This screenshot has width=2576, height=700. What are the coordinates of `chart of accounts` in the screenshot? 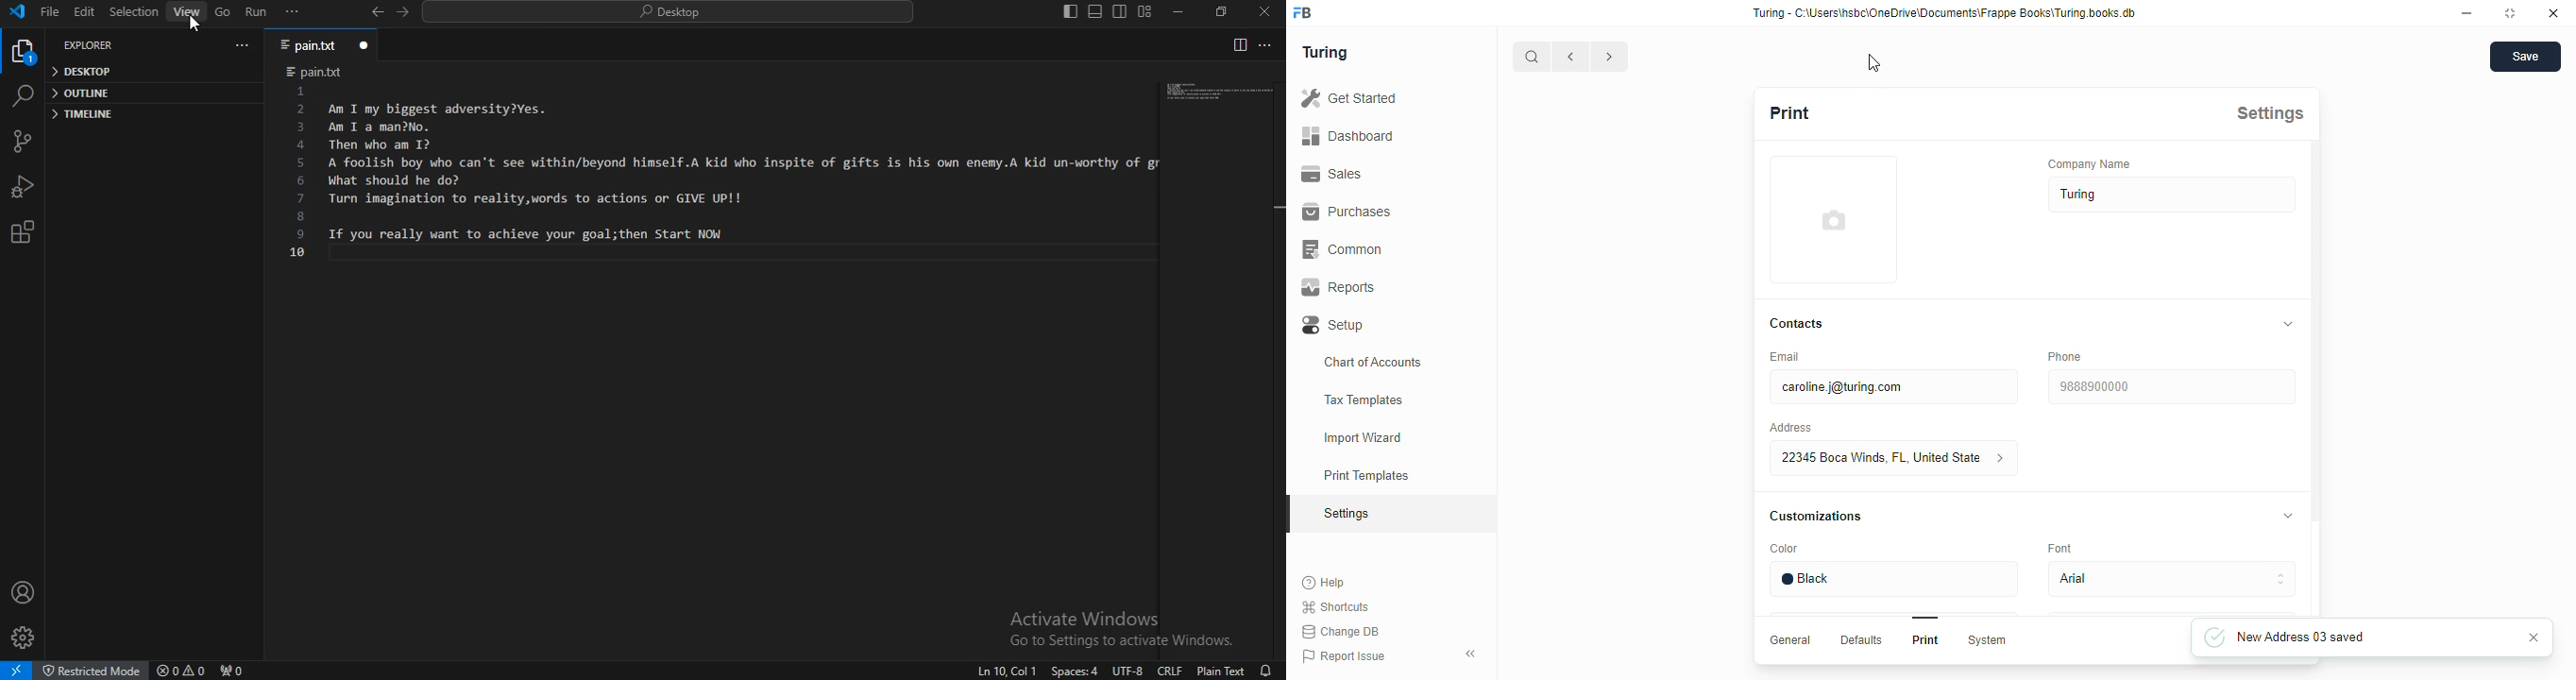 It's located at (1373, 362).